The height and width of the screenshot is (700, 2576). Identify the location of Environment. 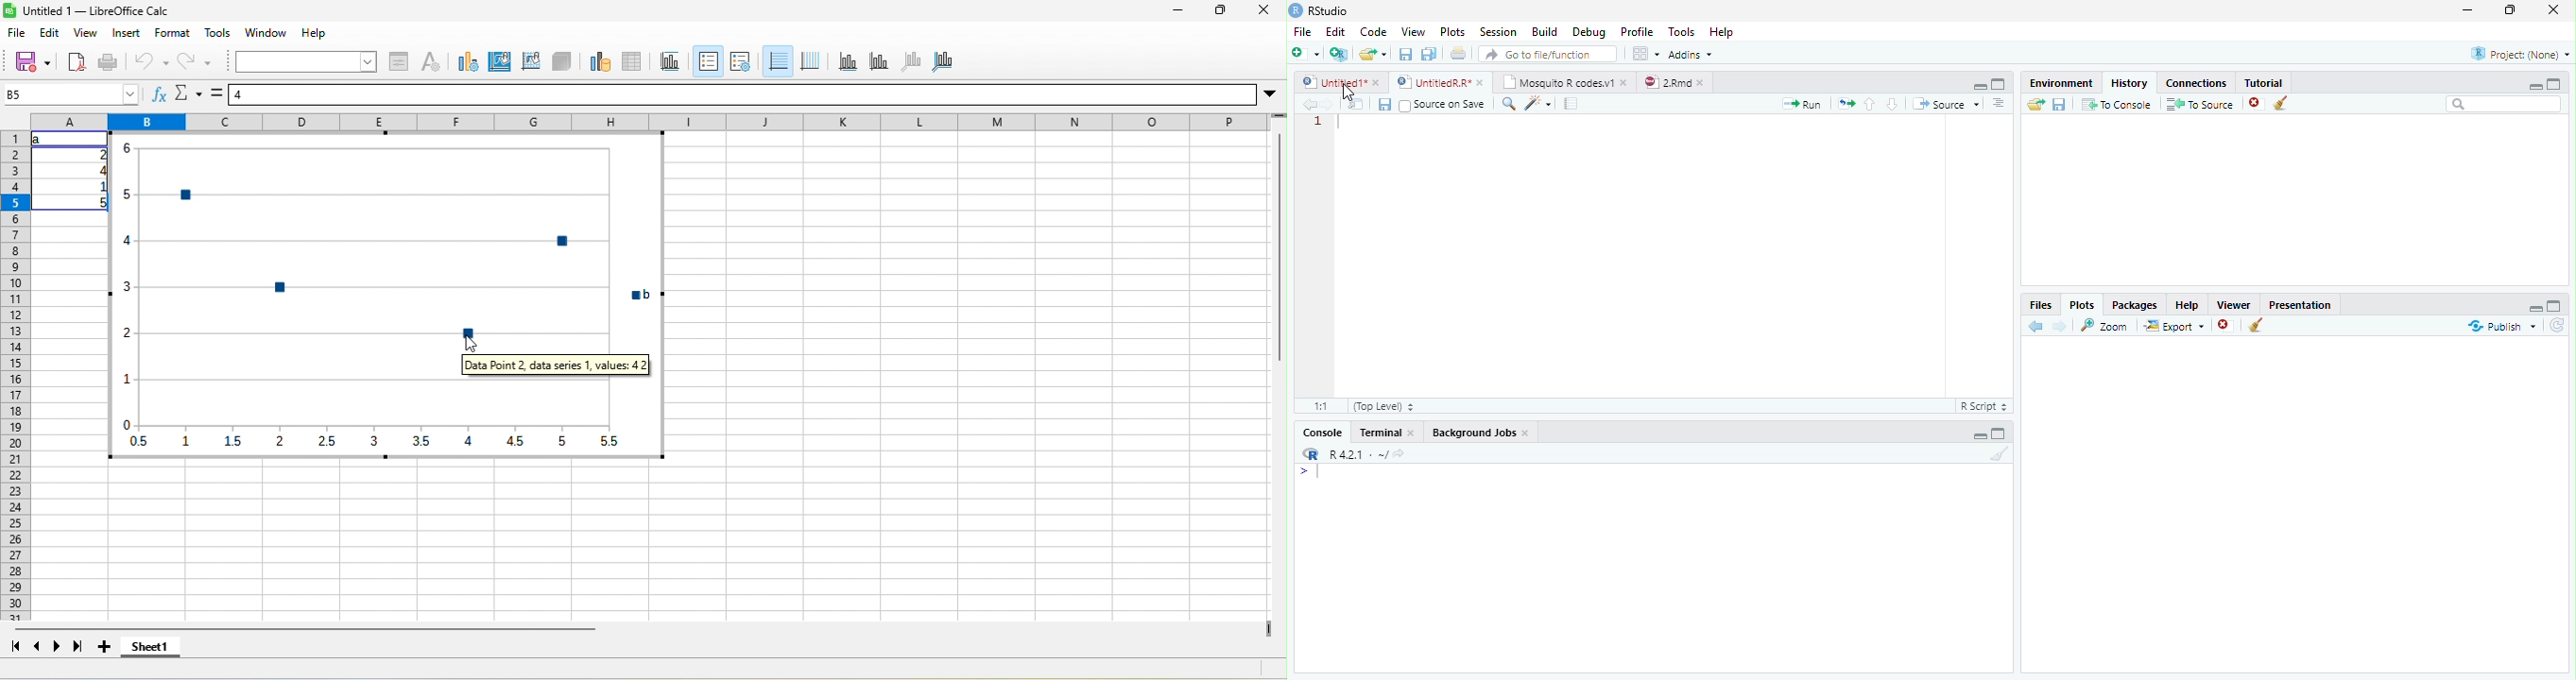
(2061, 80).